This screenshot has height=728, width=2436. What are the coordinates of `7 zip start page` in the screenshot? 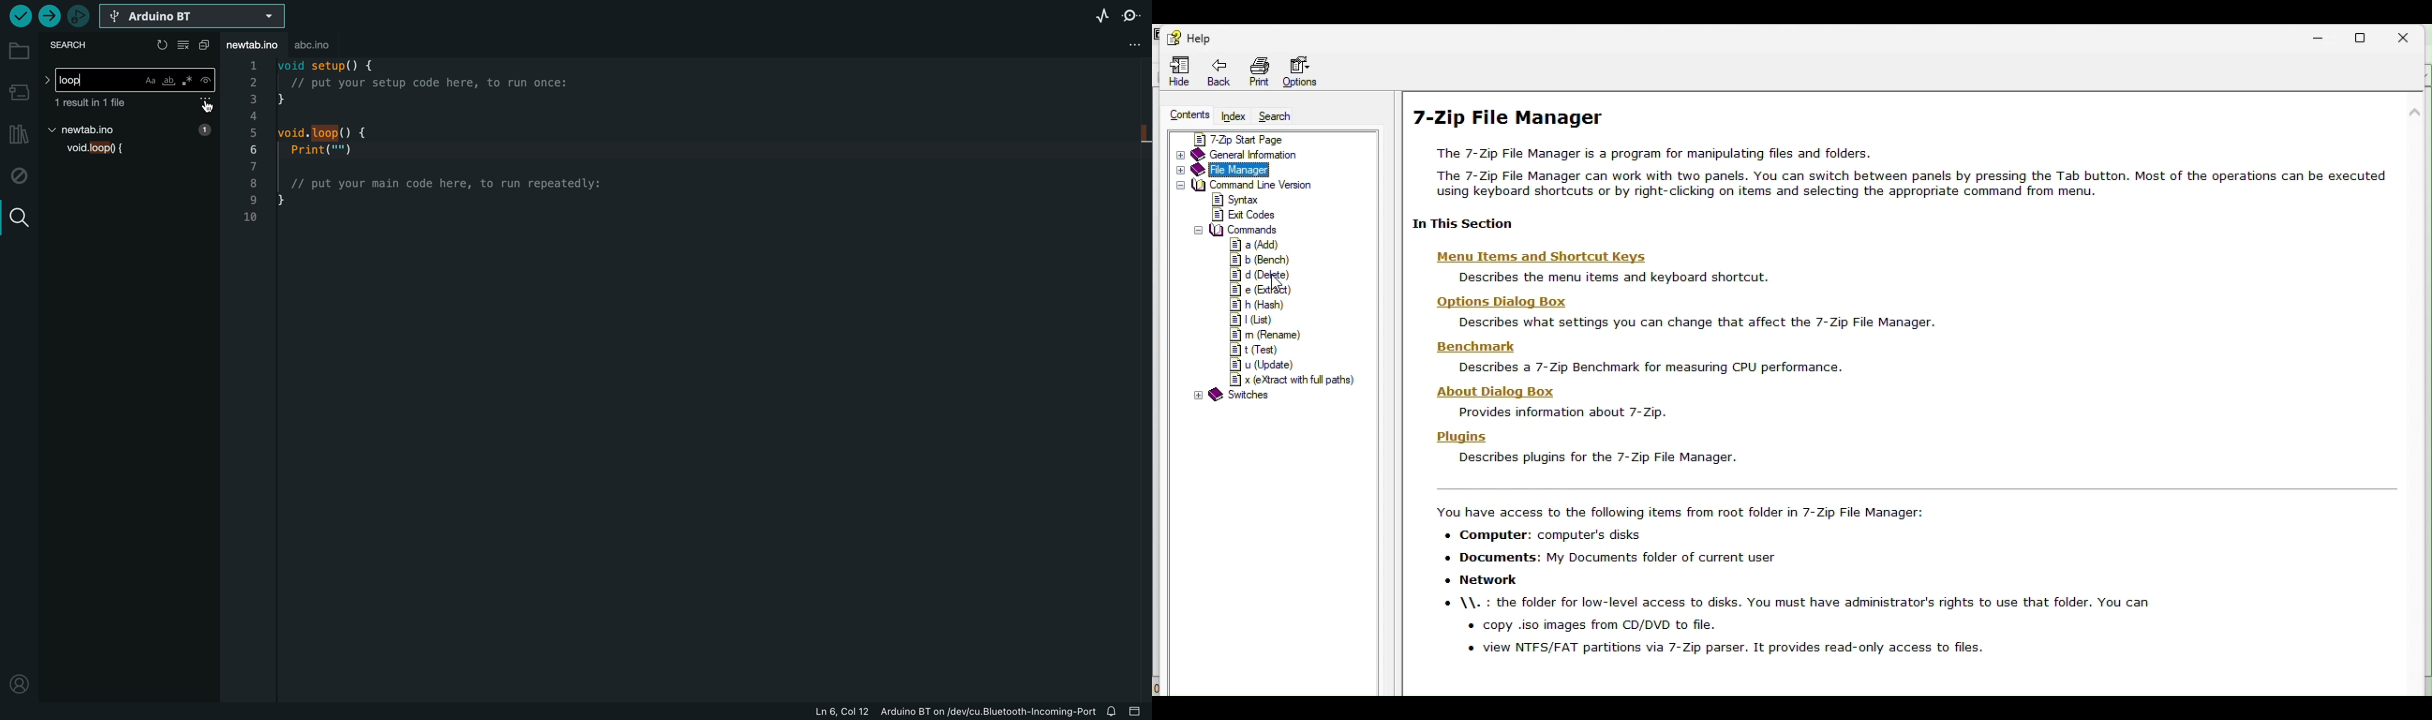 It's located at (1255, 137).